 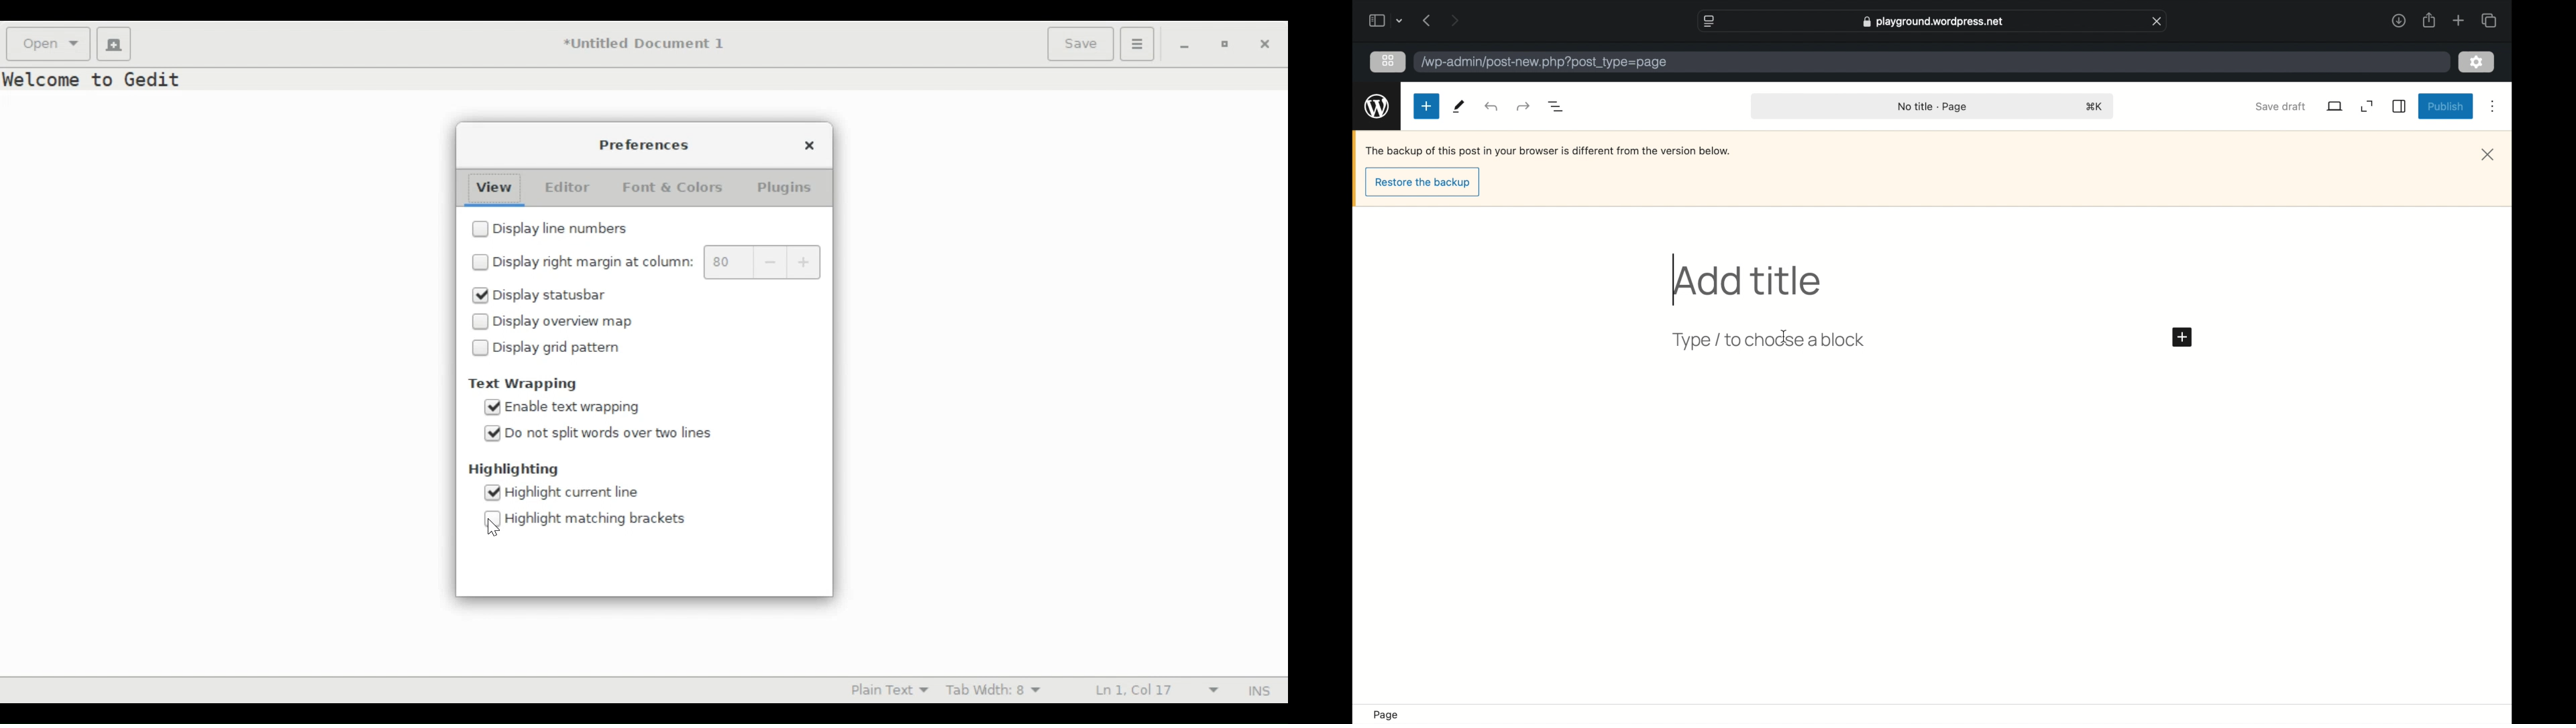 I want to click on Close, so click(x=808, y=143).